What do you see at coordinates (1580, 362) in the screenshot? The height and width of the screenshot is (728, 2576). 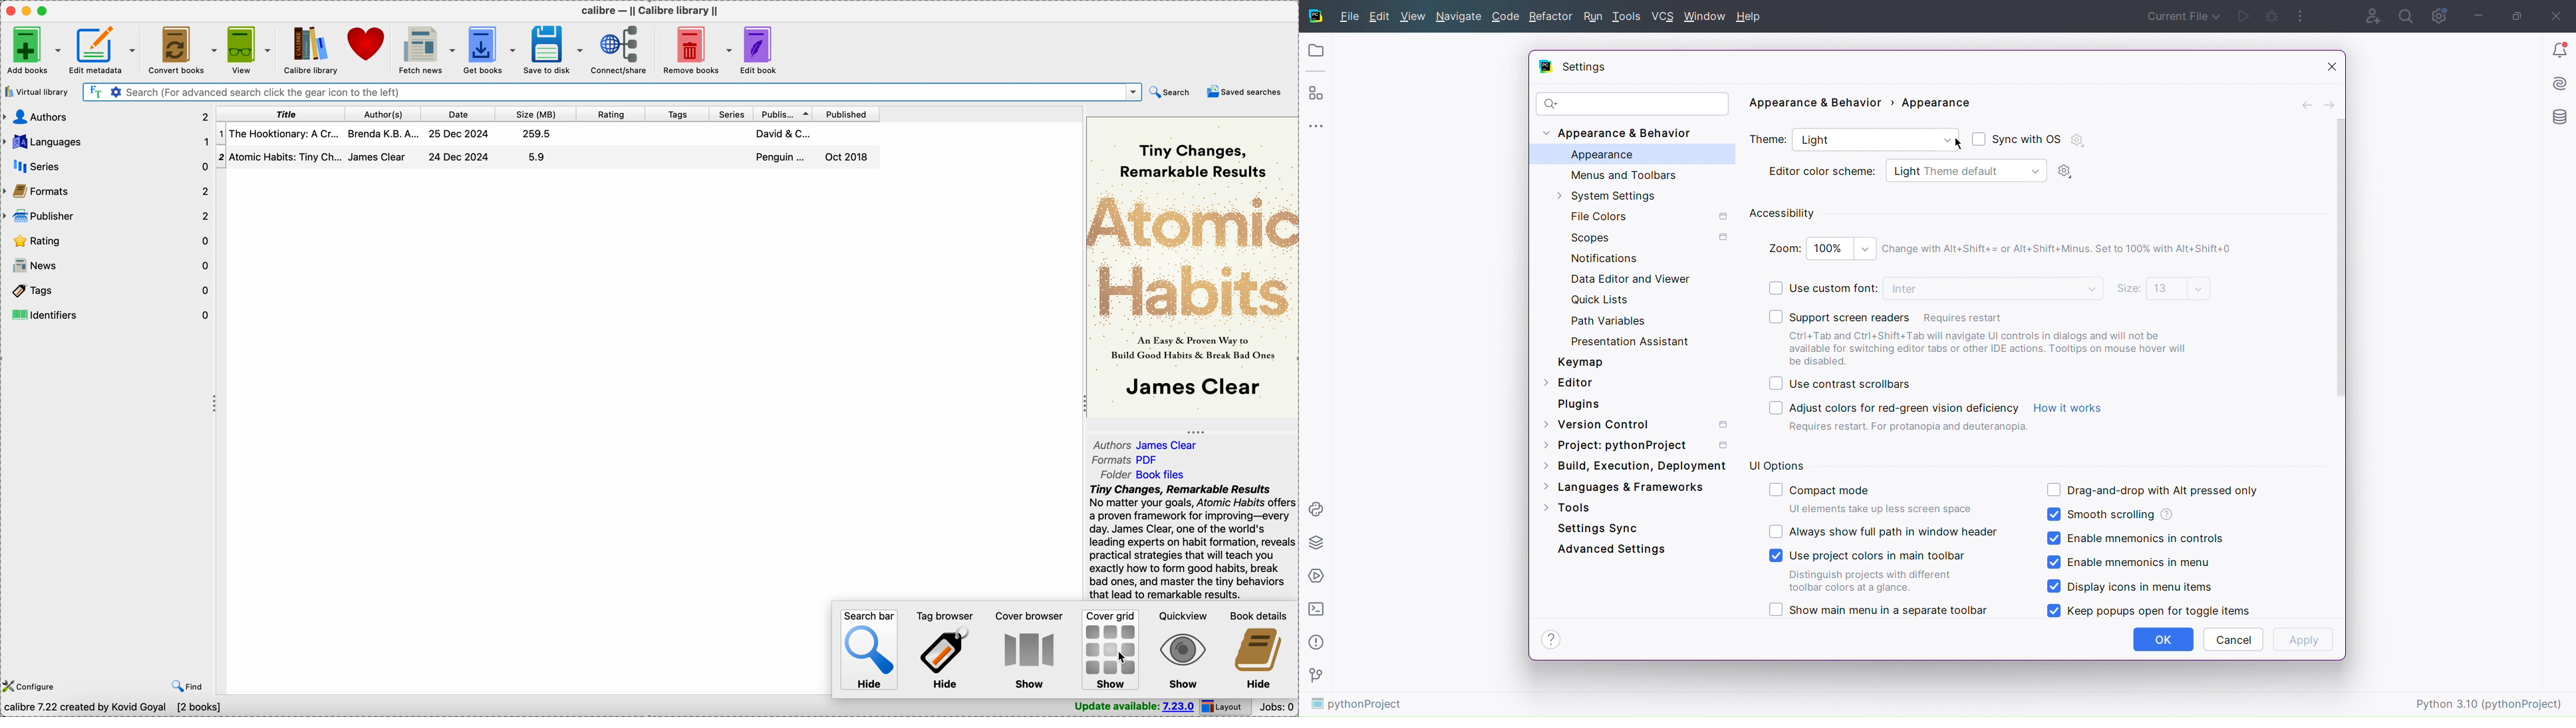 I see `Keymap` at bounding box center [1580, 362].